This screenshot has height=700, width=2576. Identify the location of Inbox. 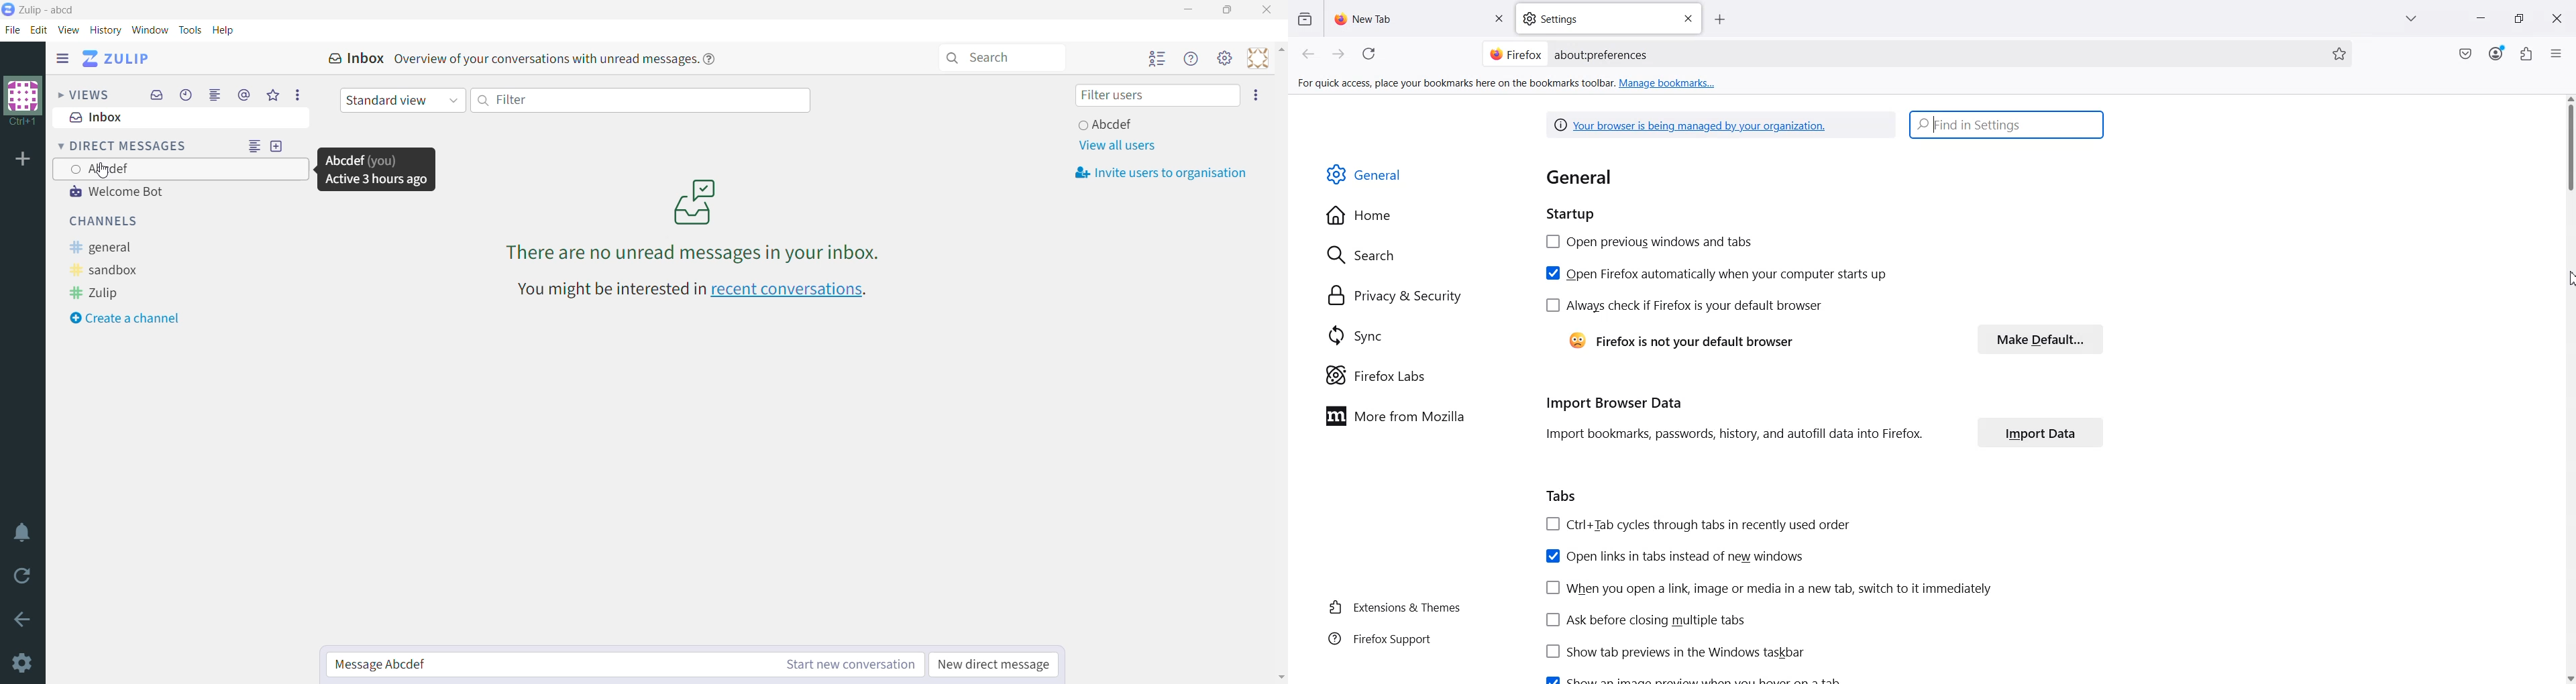
(180, 118).